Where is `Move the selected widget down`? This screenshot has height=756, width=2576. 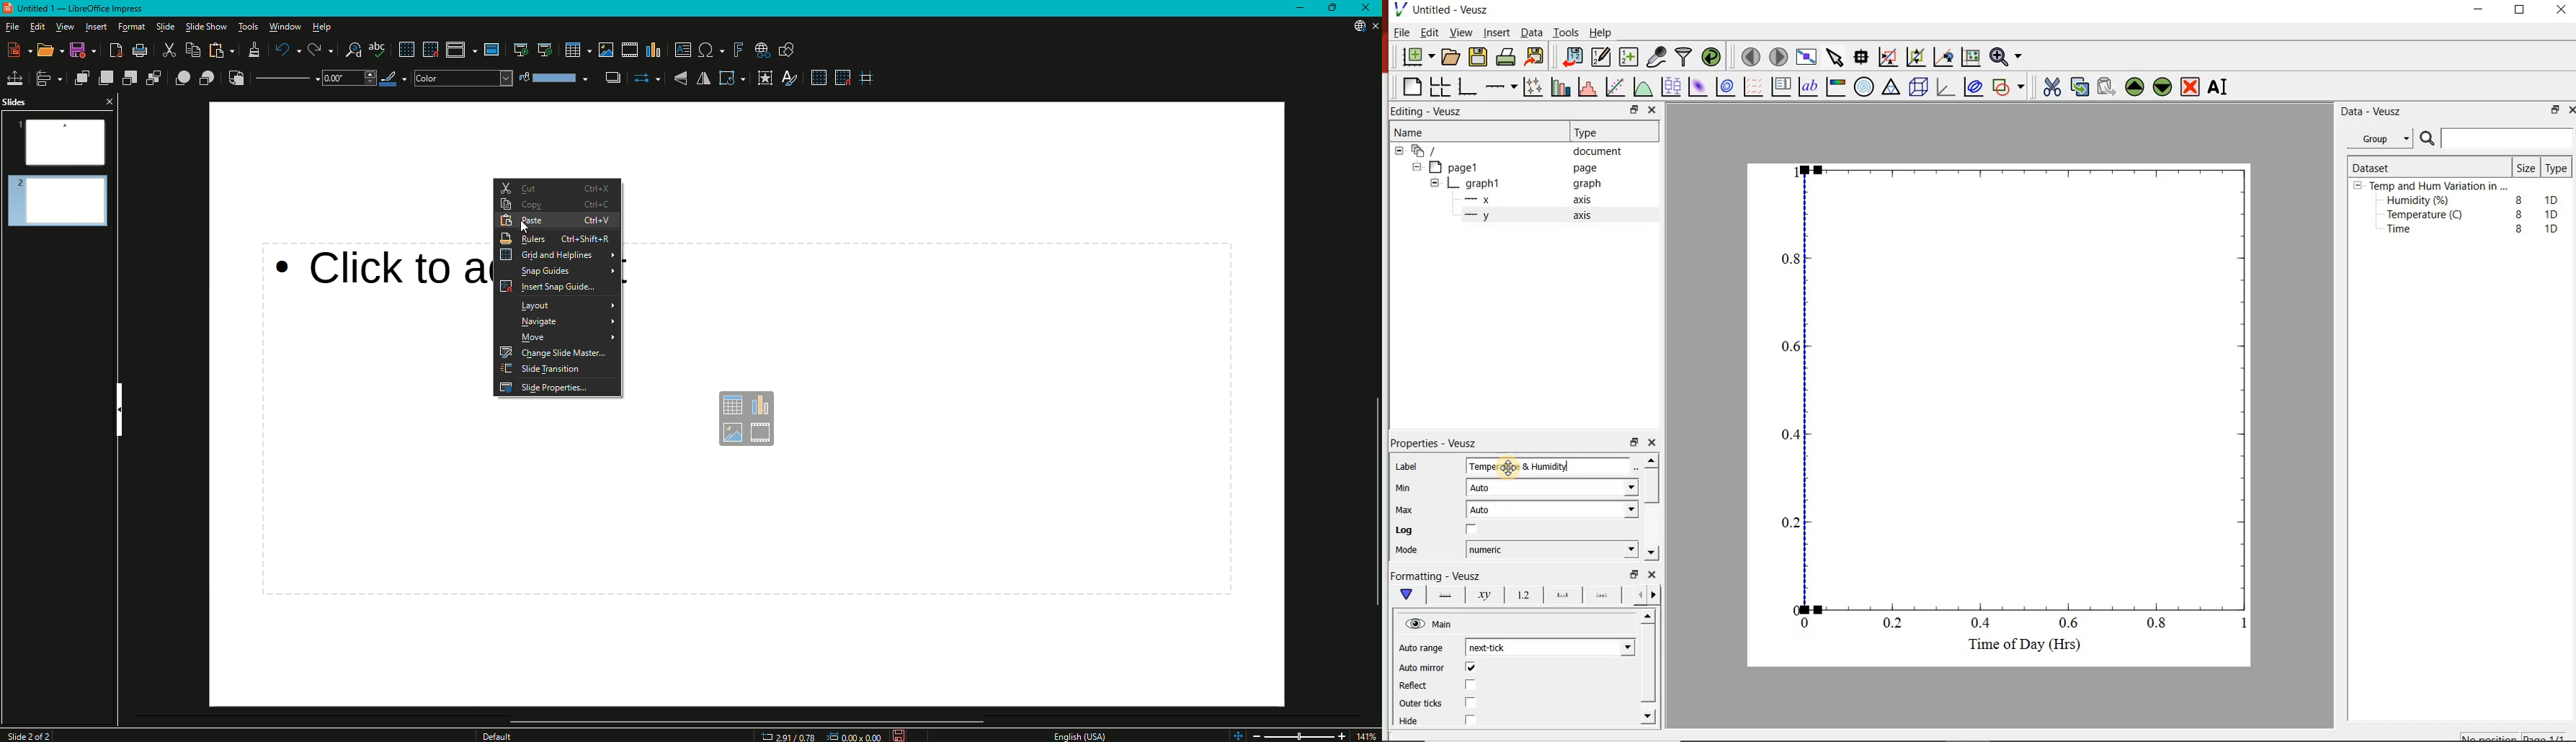
Move the selected widget down is located at coordinates (2165, 87).